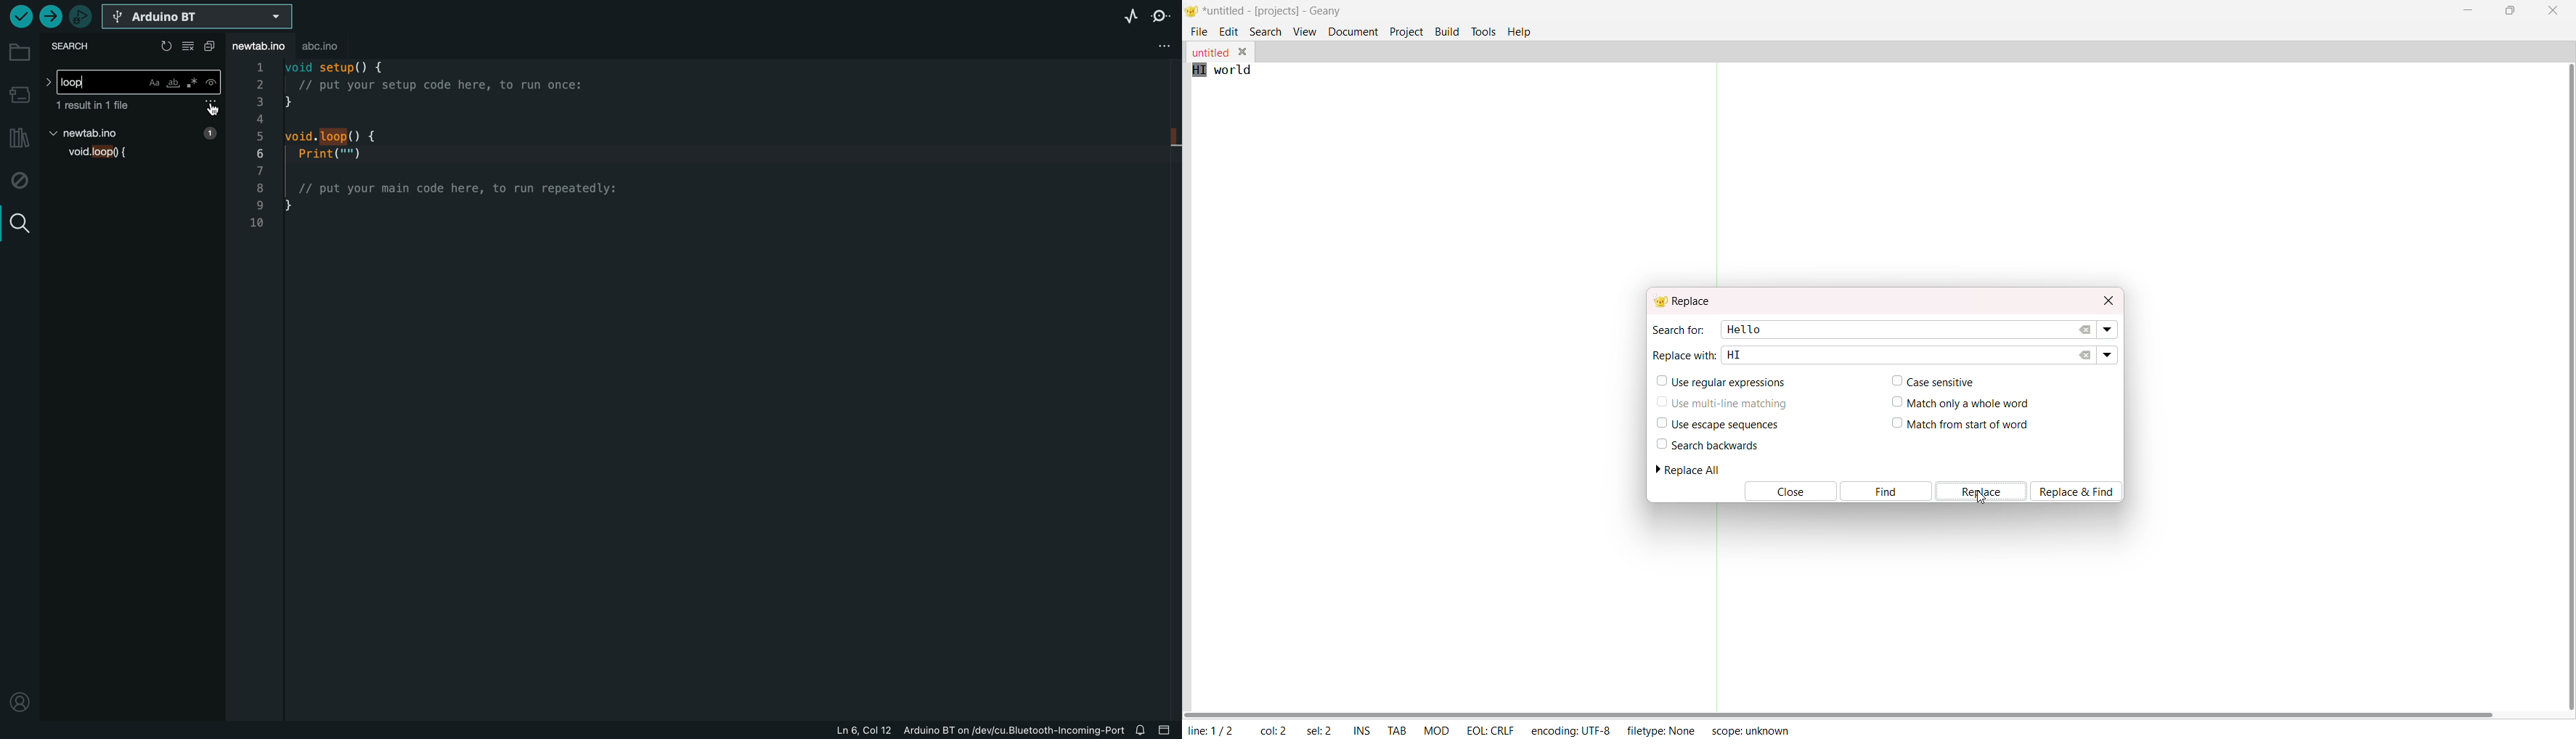 Image resolution: width=2576 pixels, height=756 pixels. What do you see at coordinates (191, 47) in the screenshot?
I see `clear` at bounding box center [191, 47].